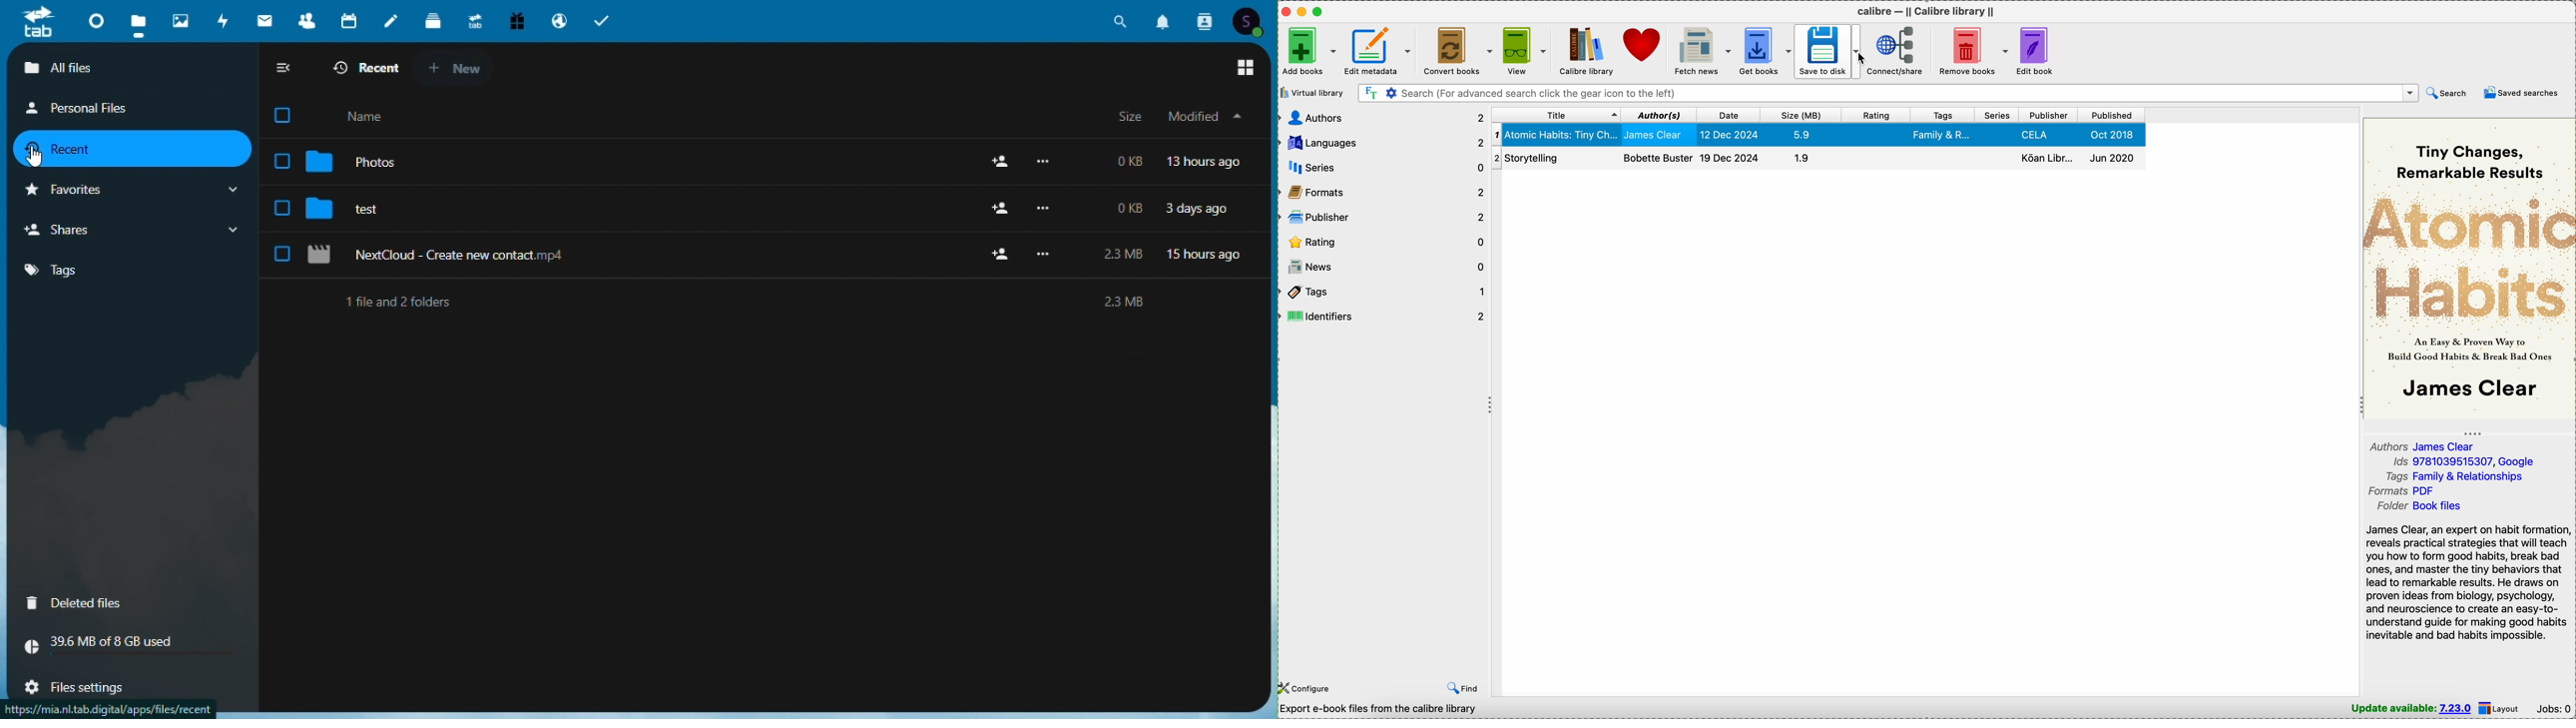  Describe the element at coordinates (1125, 117) in the screenshot. I see `size` at that location.